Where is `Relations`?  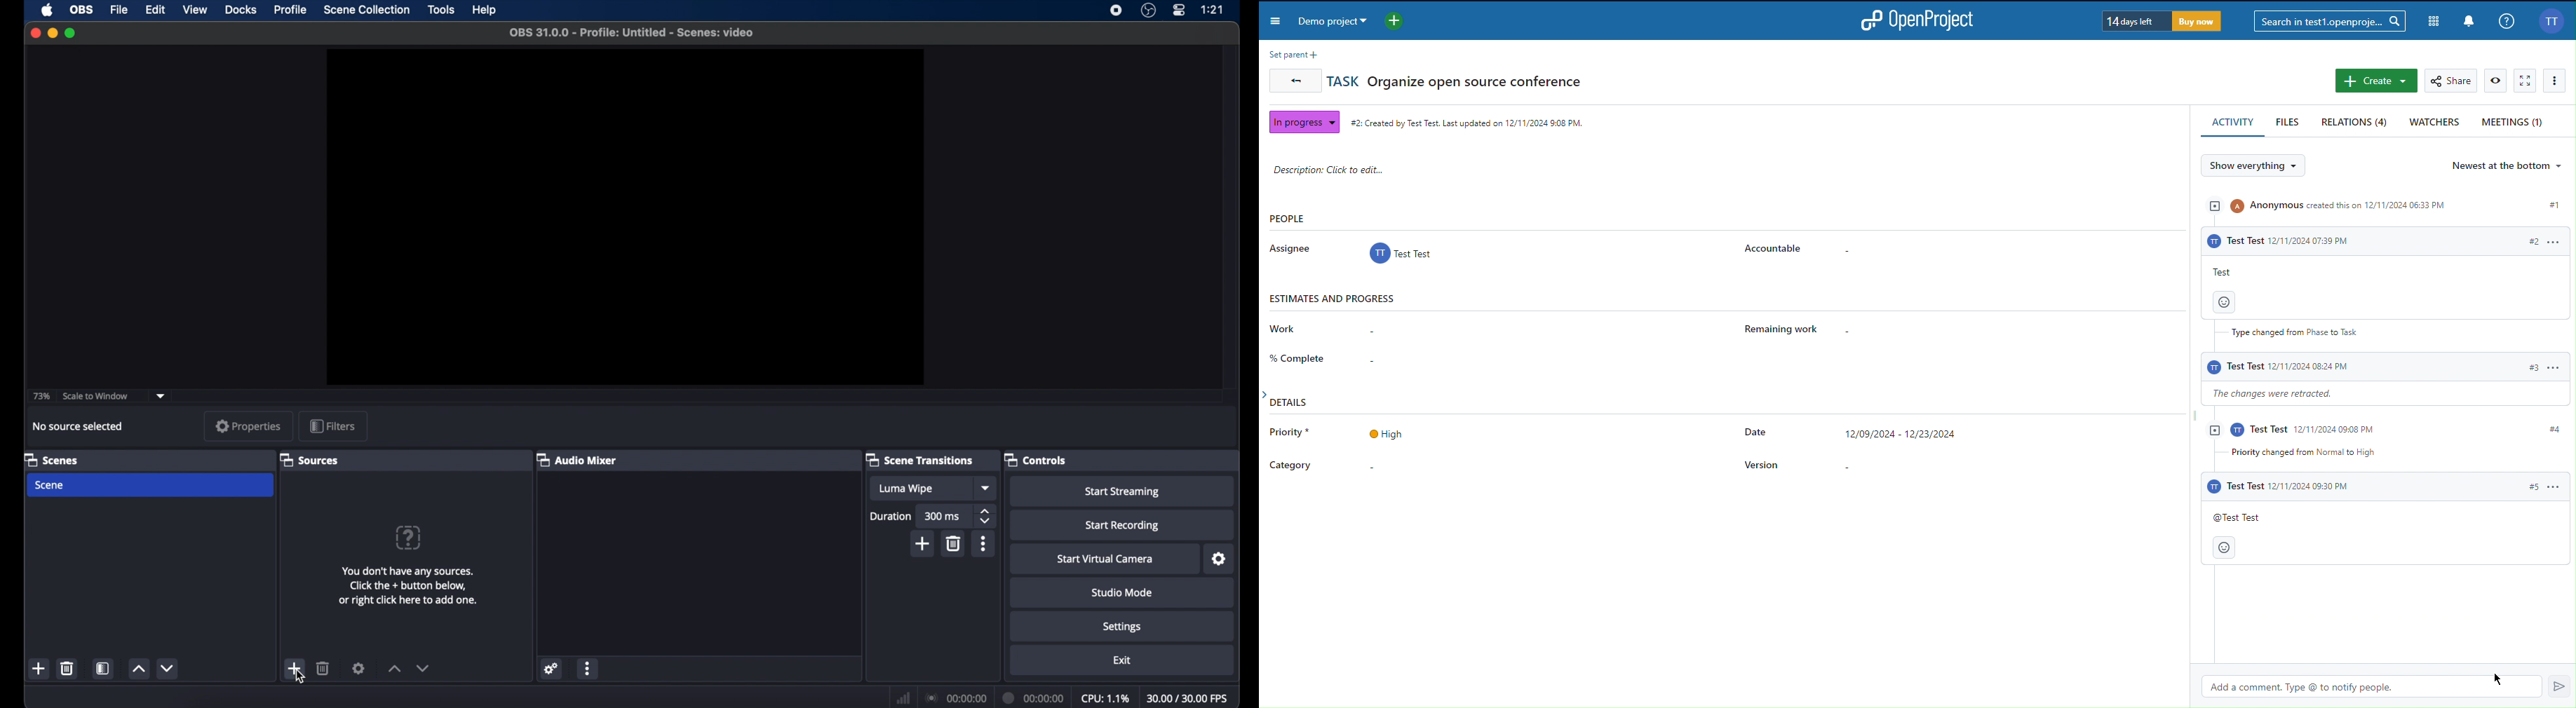
Relations is located at coordinates (2356, 123).